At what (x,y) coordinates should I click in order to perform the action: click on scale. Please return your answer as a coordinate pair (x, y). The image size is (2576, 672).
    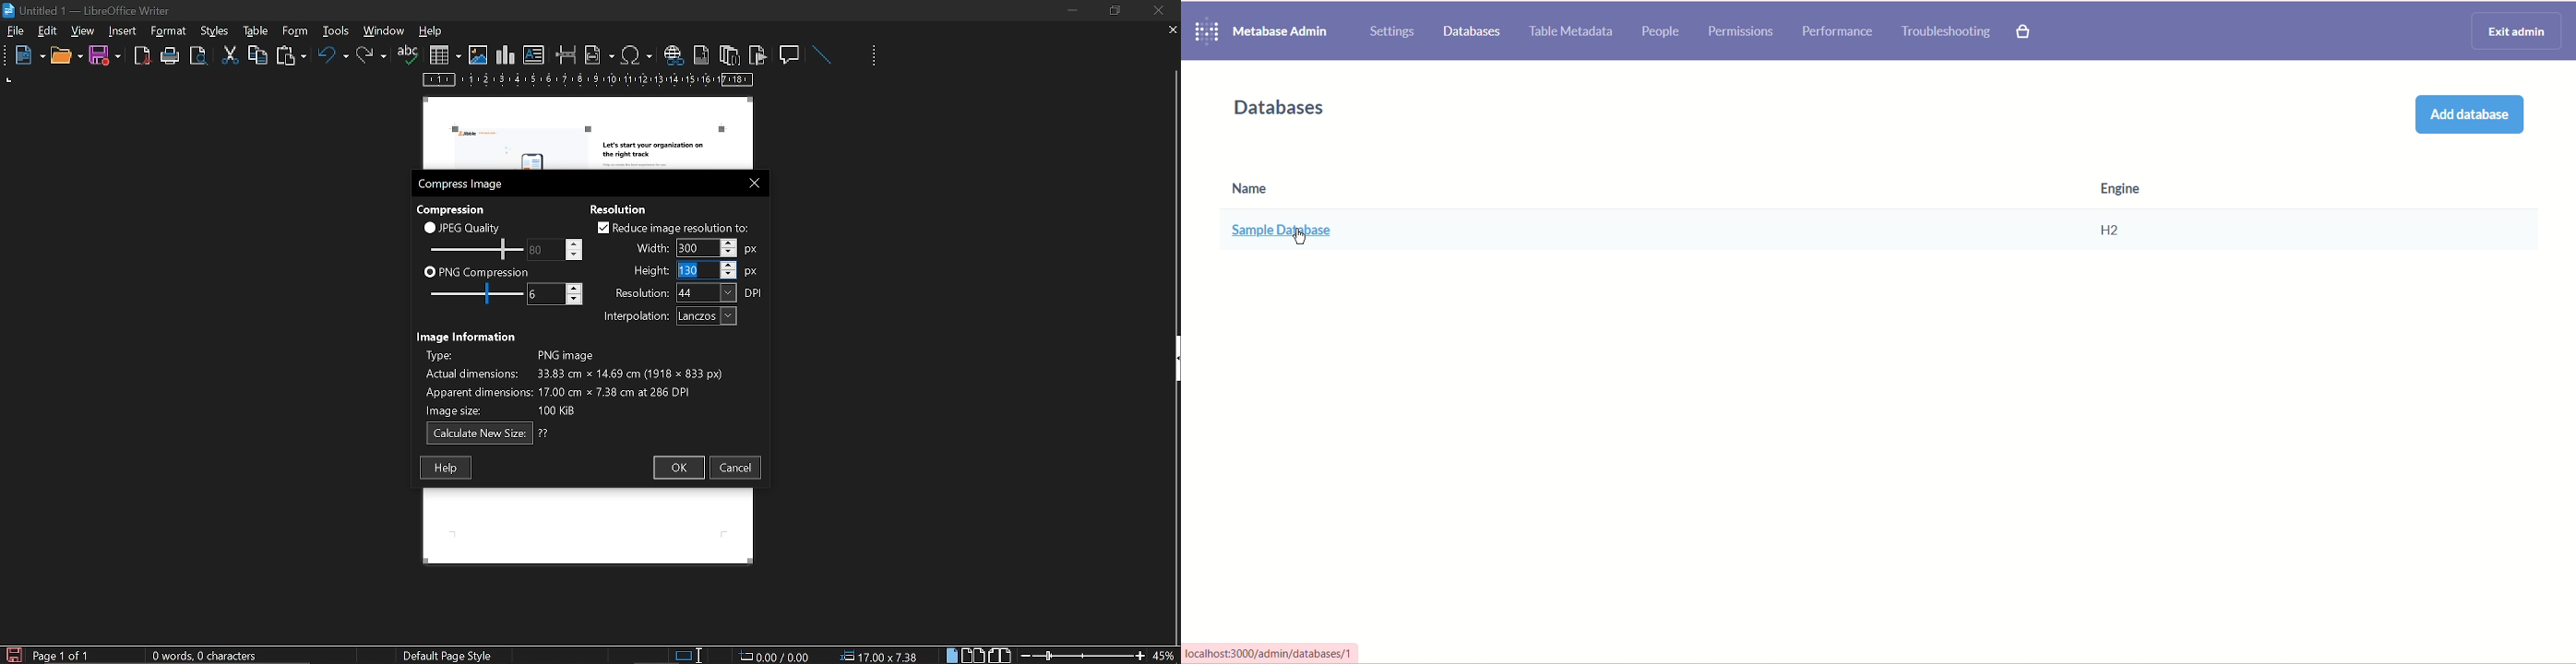
    Looking at the image, I should click on (589, 81).